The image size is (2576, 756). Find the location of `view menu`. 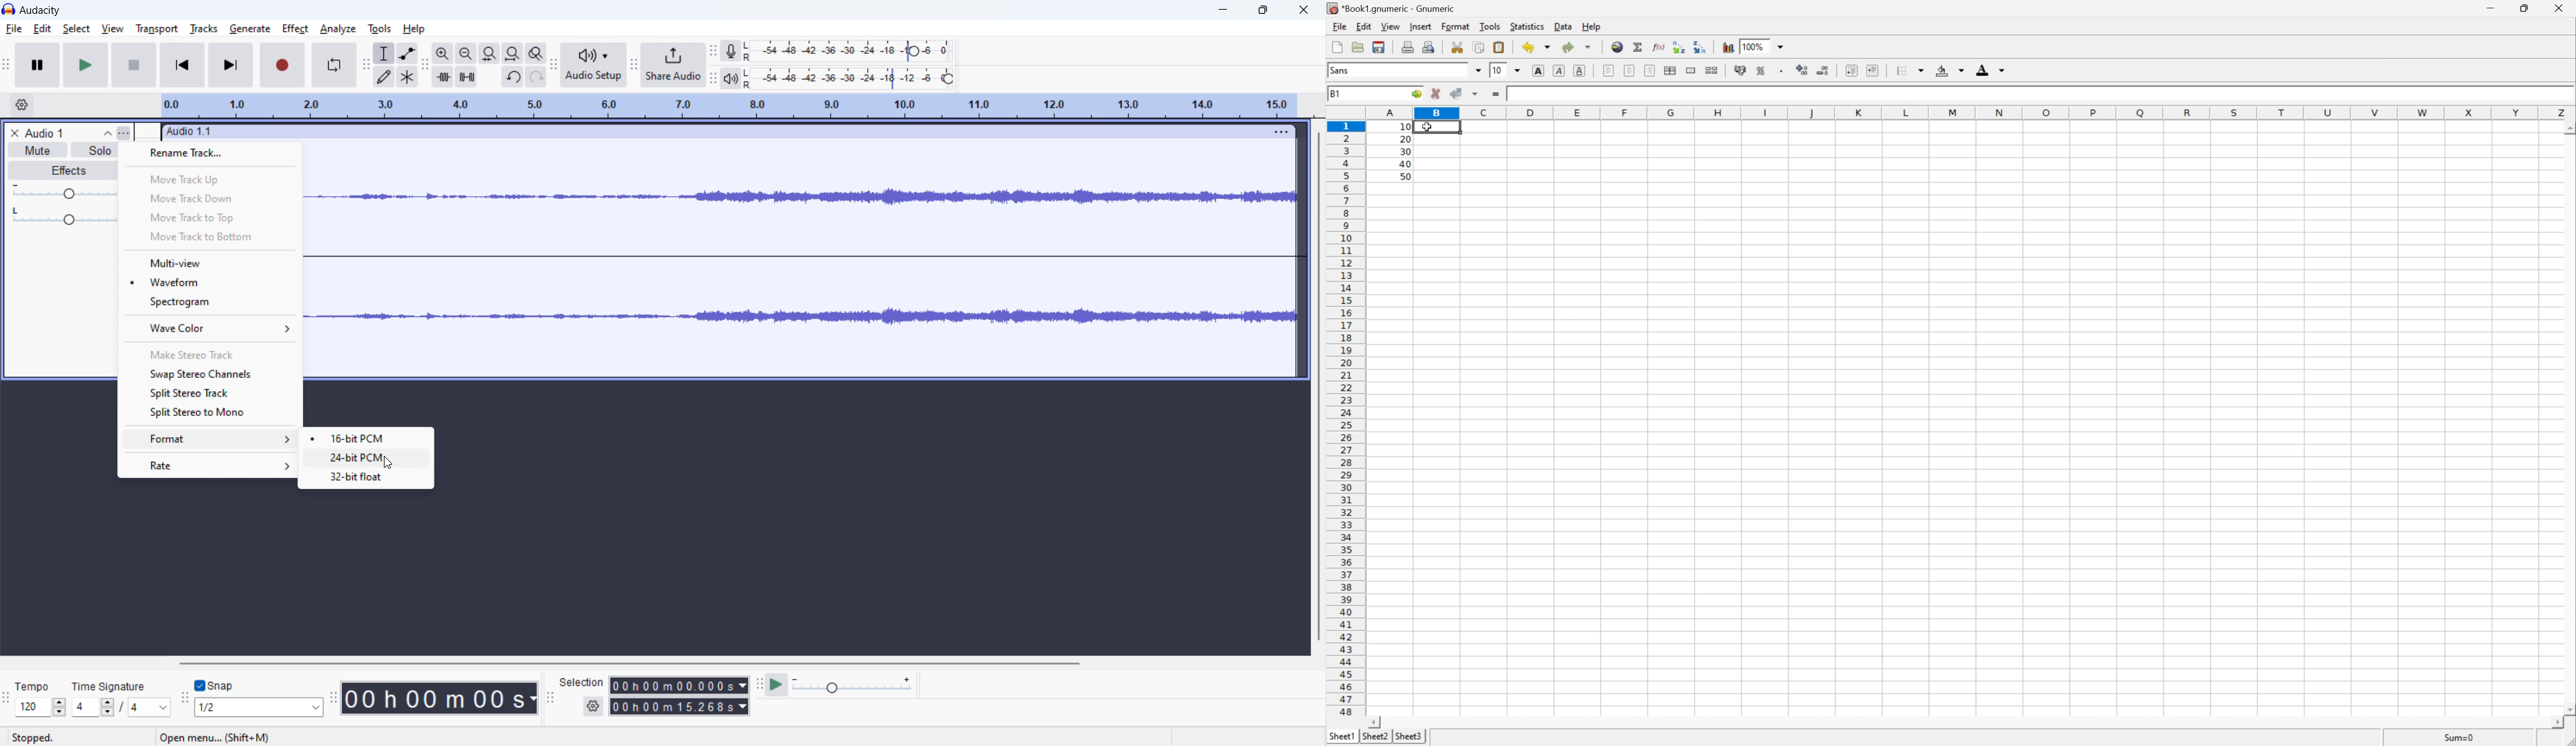

view menu is located at coordinates (124, 133).